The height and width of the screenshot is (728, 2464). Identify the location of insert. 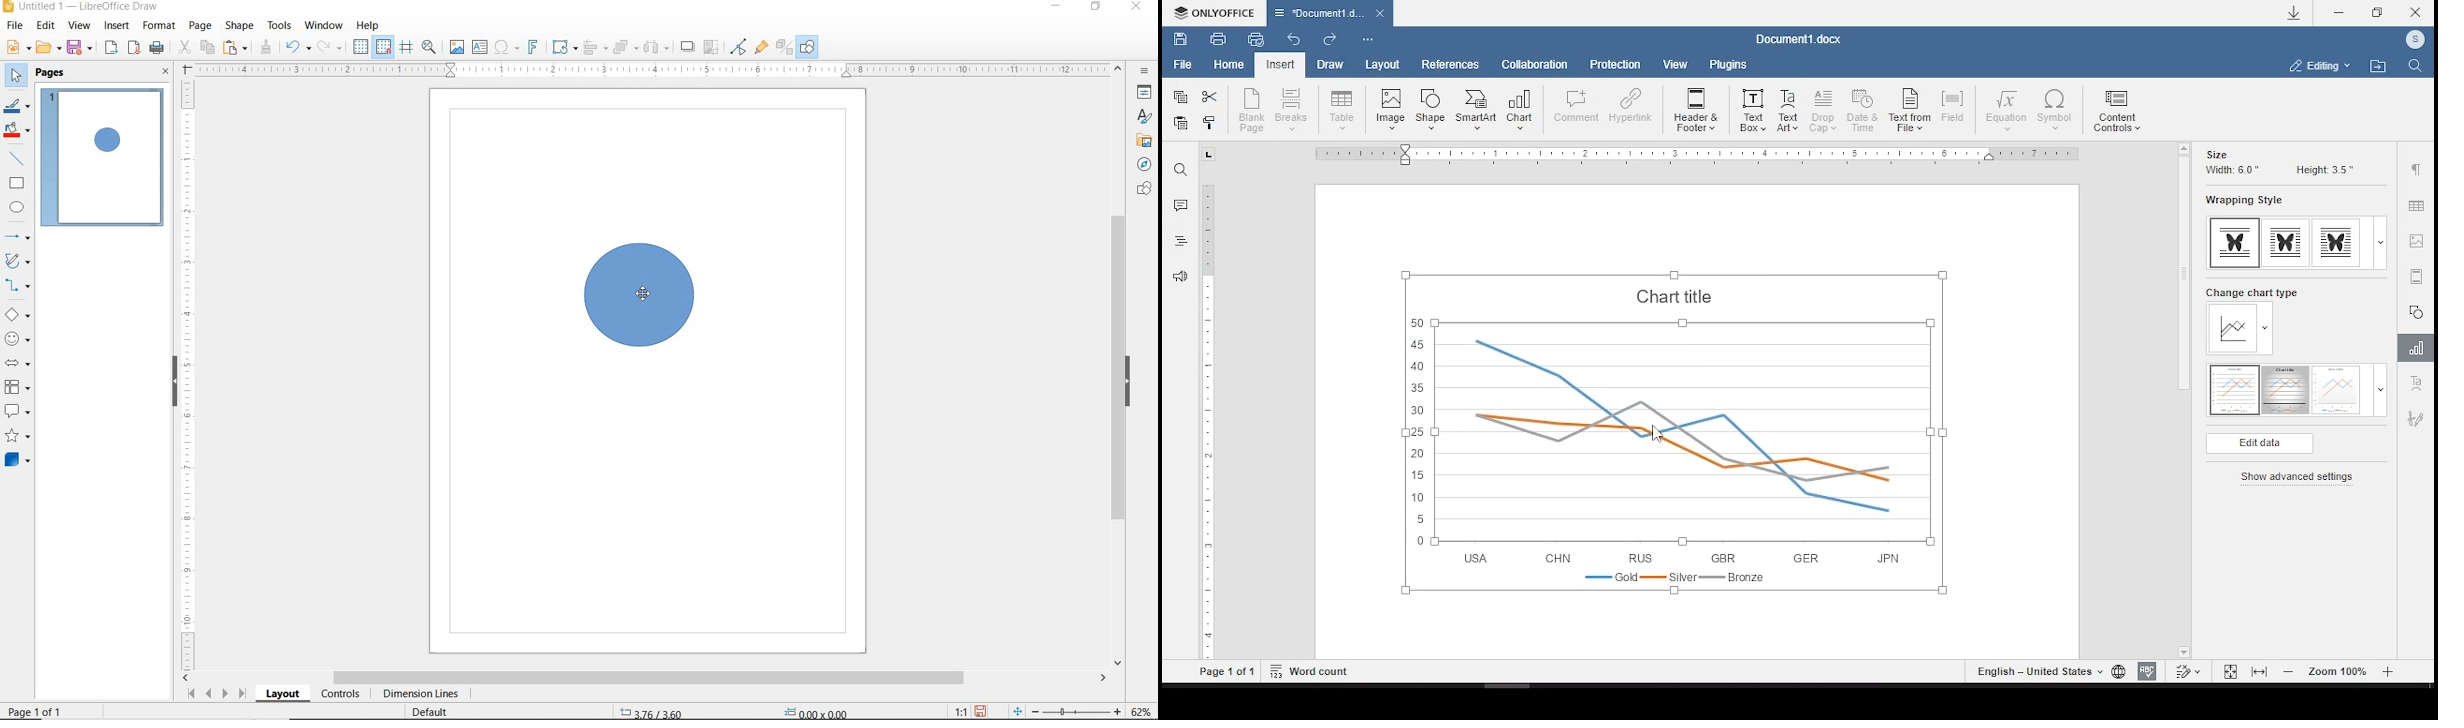
(1281, 64).